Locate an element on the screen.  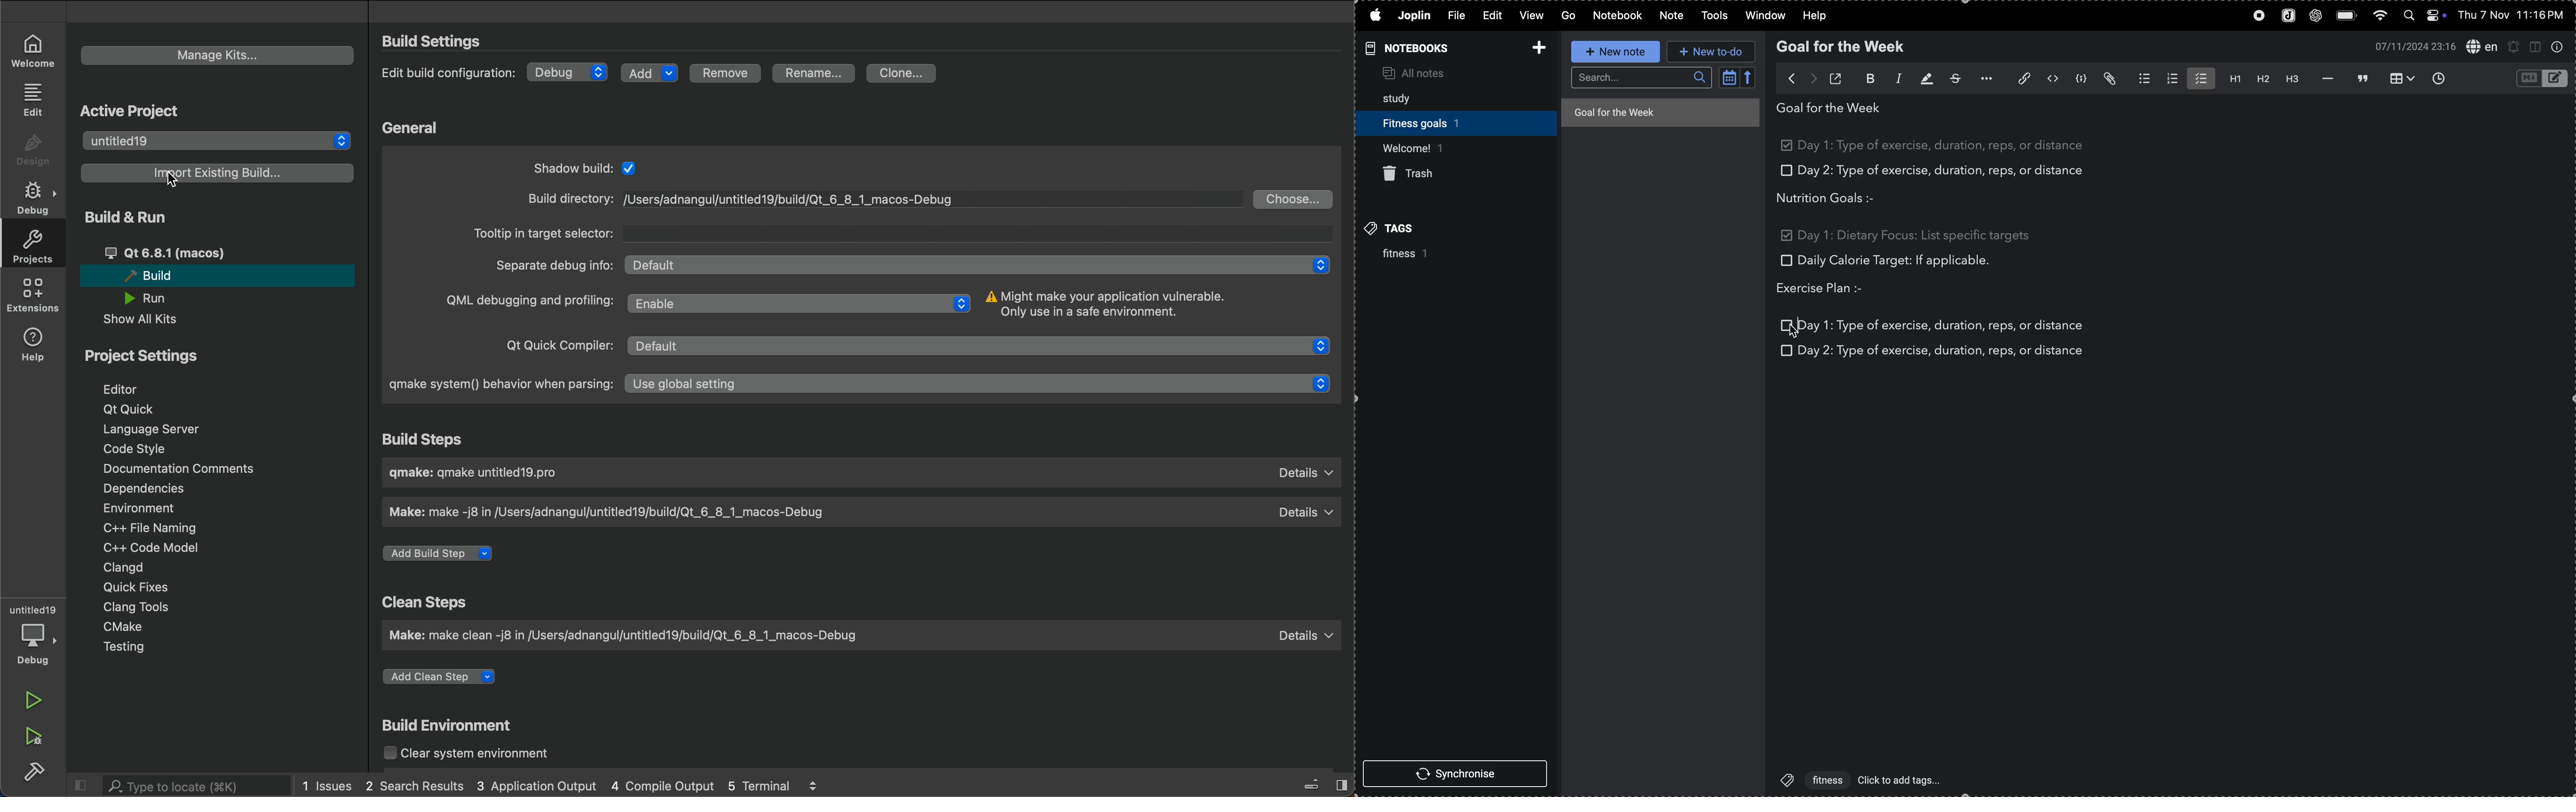
projects is located at coordinates (31, 247).